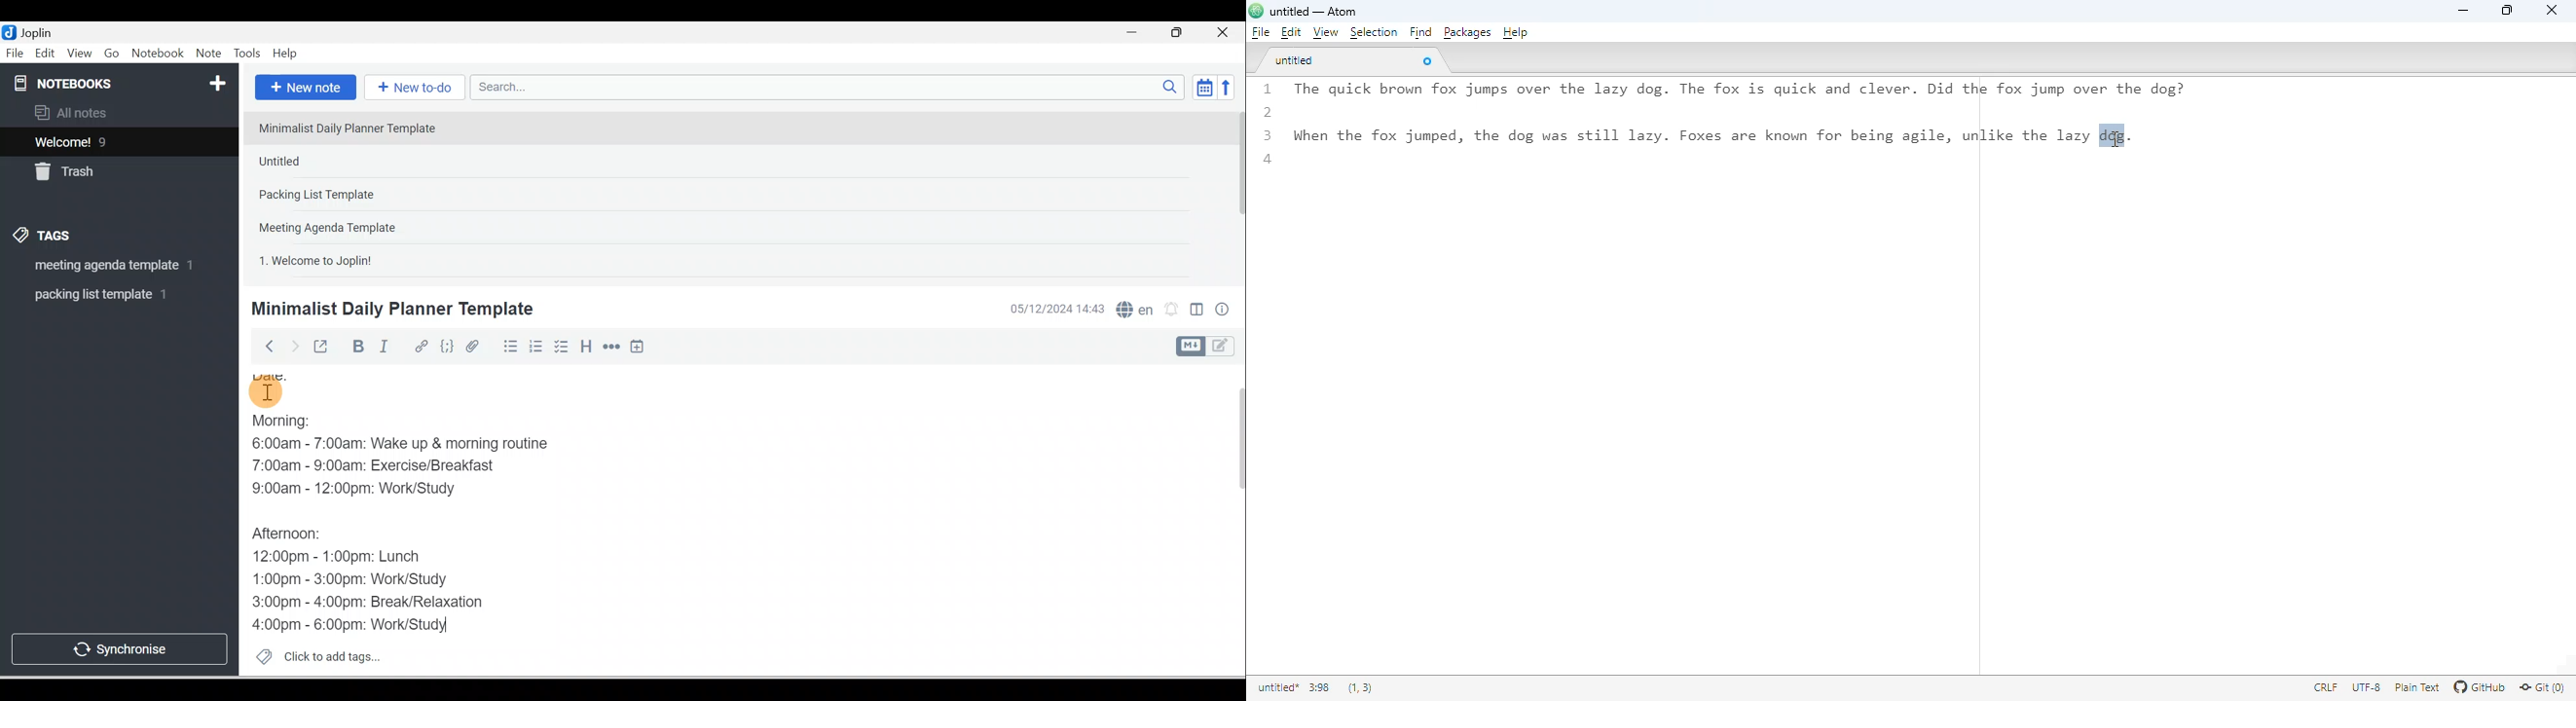 The width and height of the screenshot is (2576, 728). Describe the element at coordinates (1170, 310) in the screenshot. I see `Set alarm` at that location.